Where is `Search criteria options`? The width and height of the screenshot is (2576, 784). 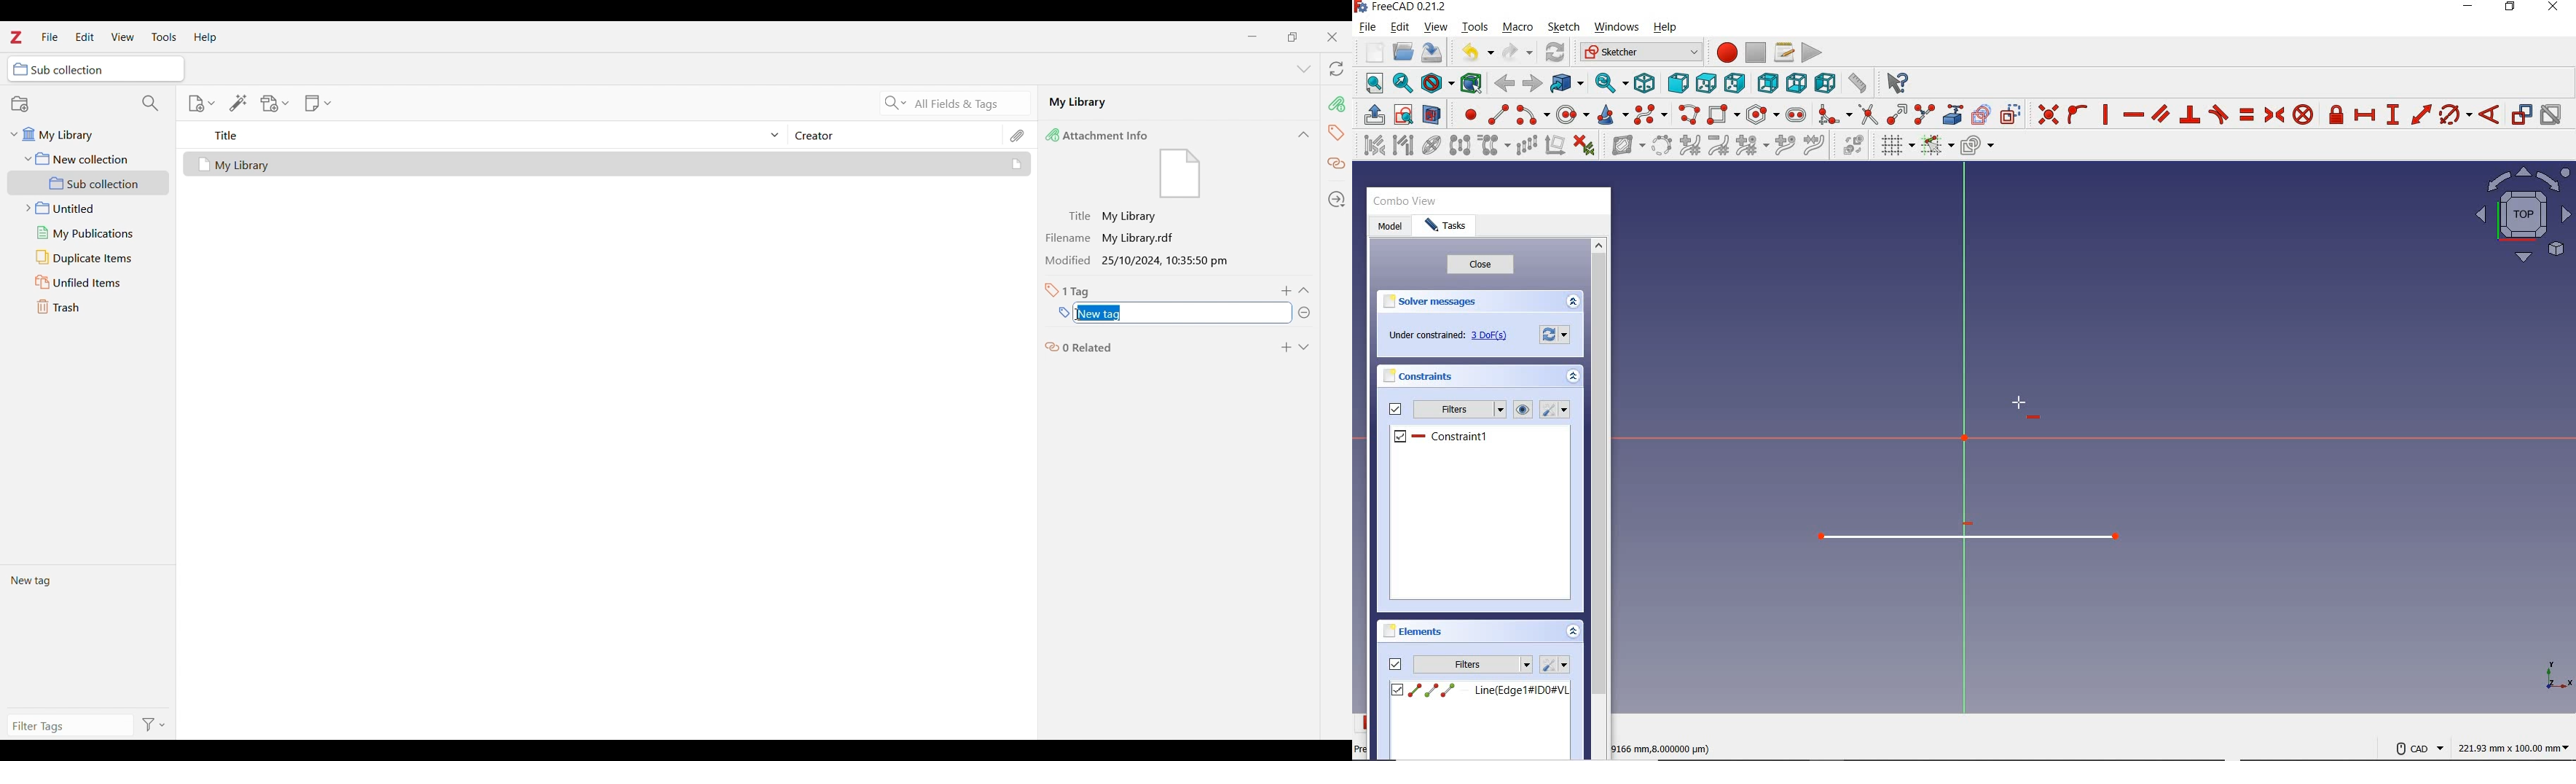 Search criteria options is located at coordinates (896, 102).